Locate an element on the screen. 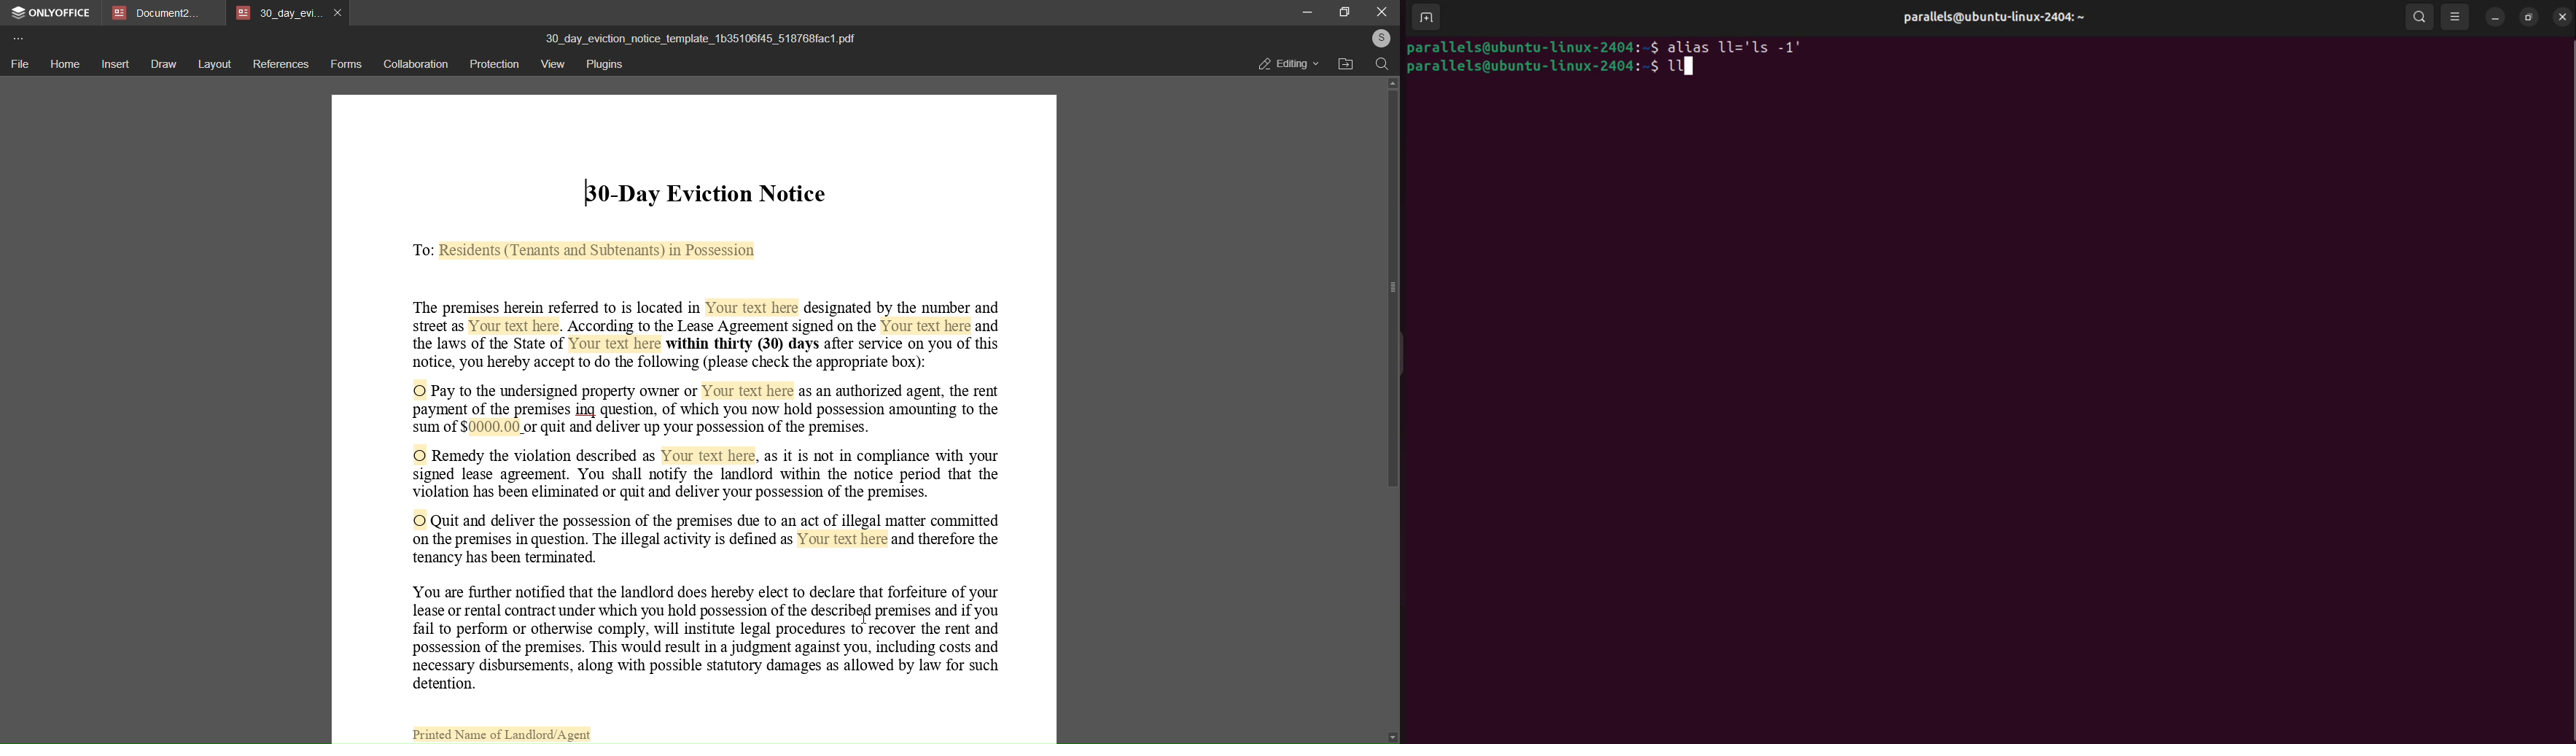 The height and width of the screenshot is (756, 2576). insert is located at coordinates (113, 63).